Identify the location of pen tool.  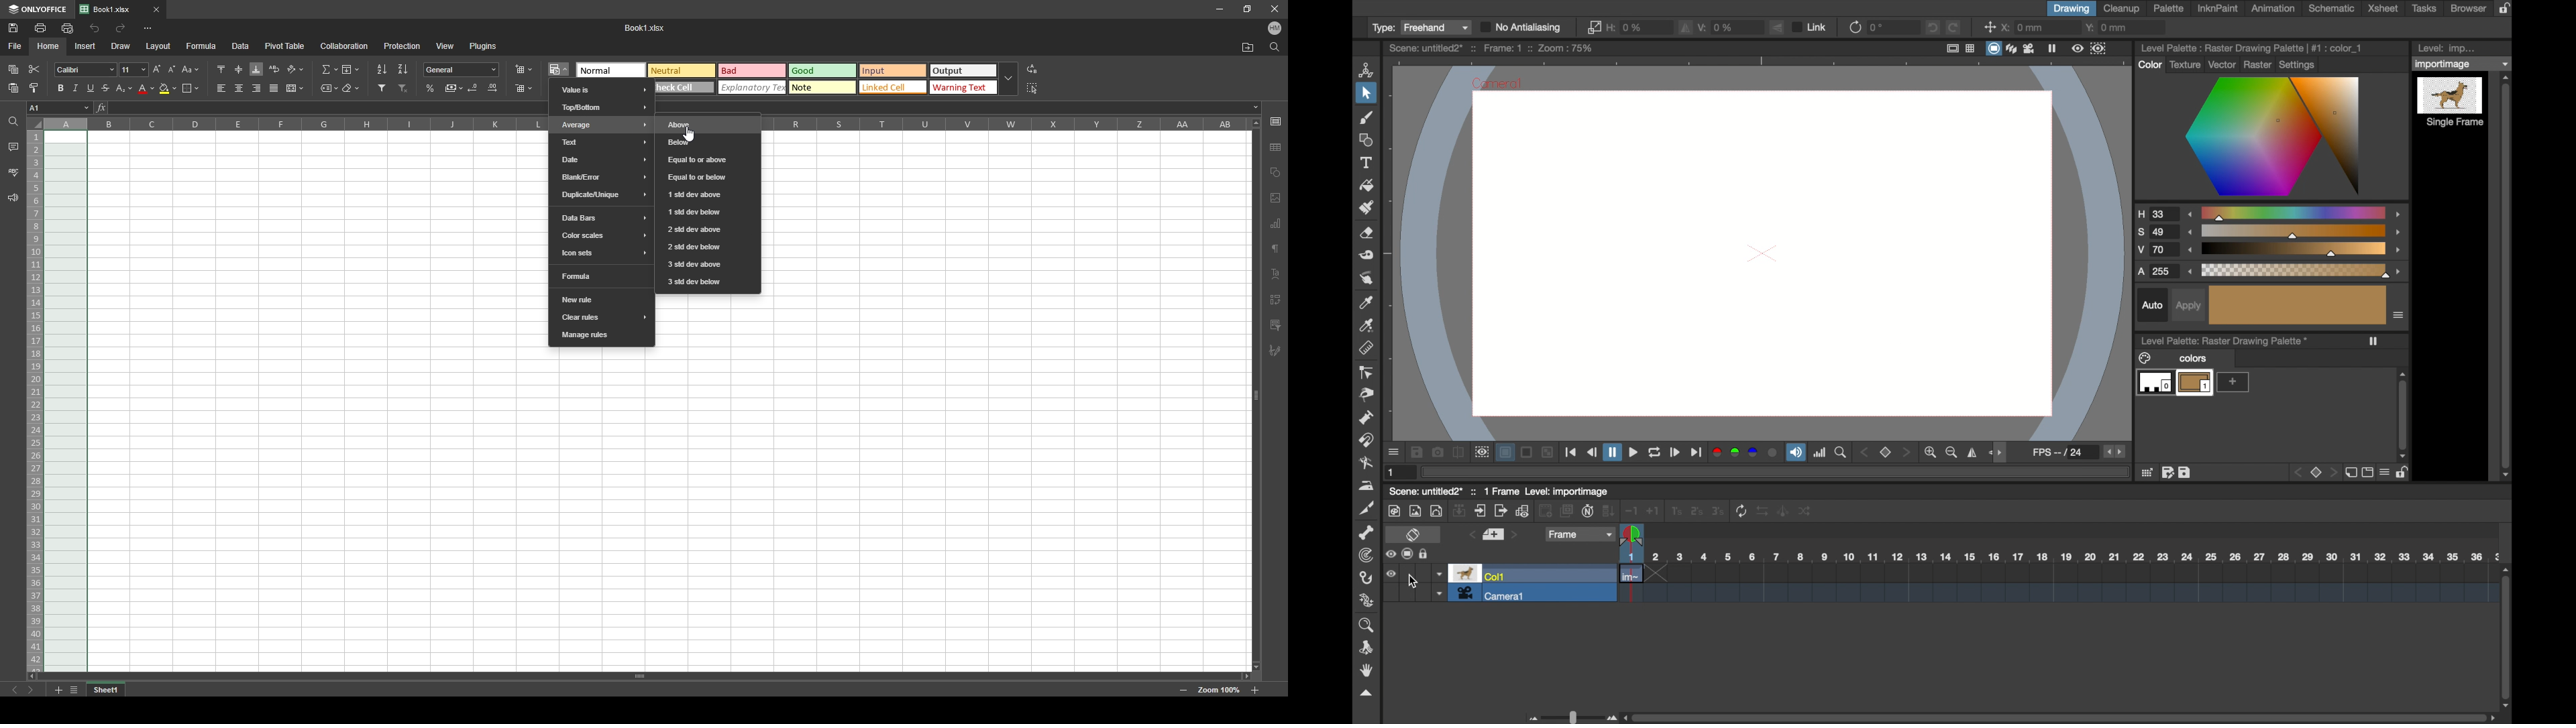
(1275, 351).